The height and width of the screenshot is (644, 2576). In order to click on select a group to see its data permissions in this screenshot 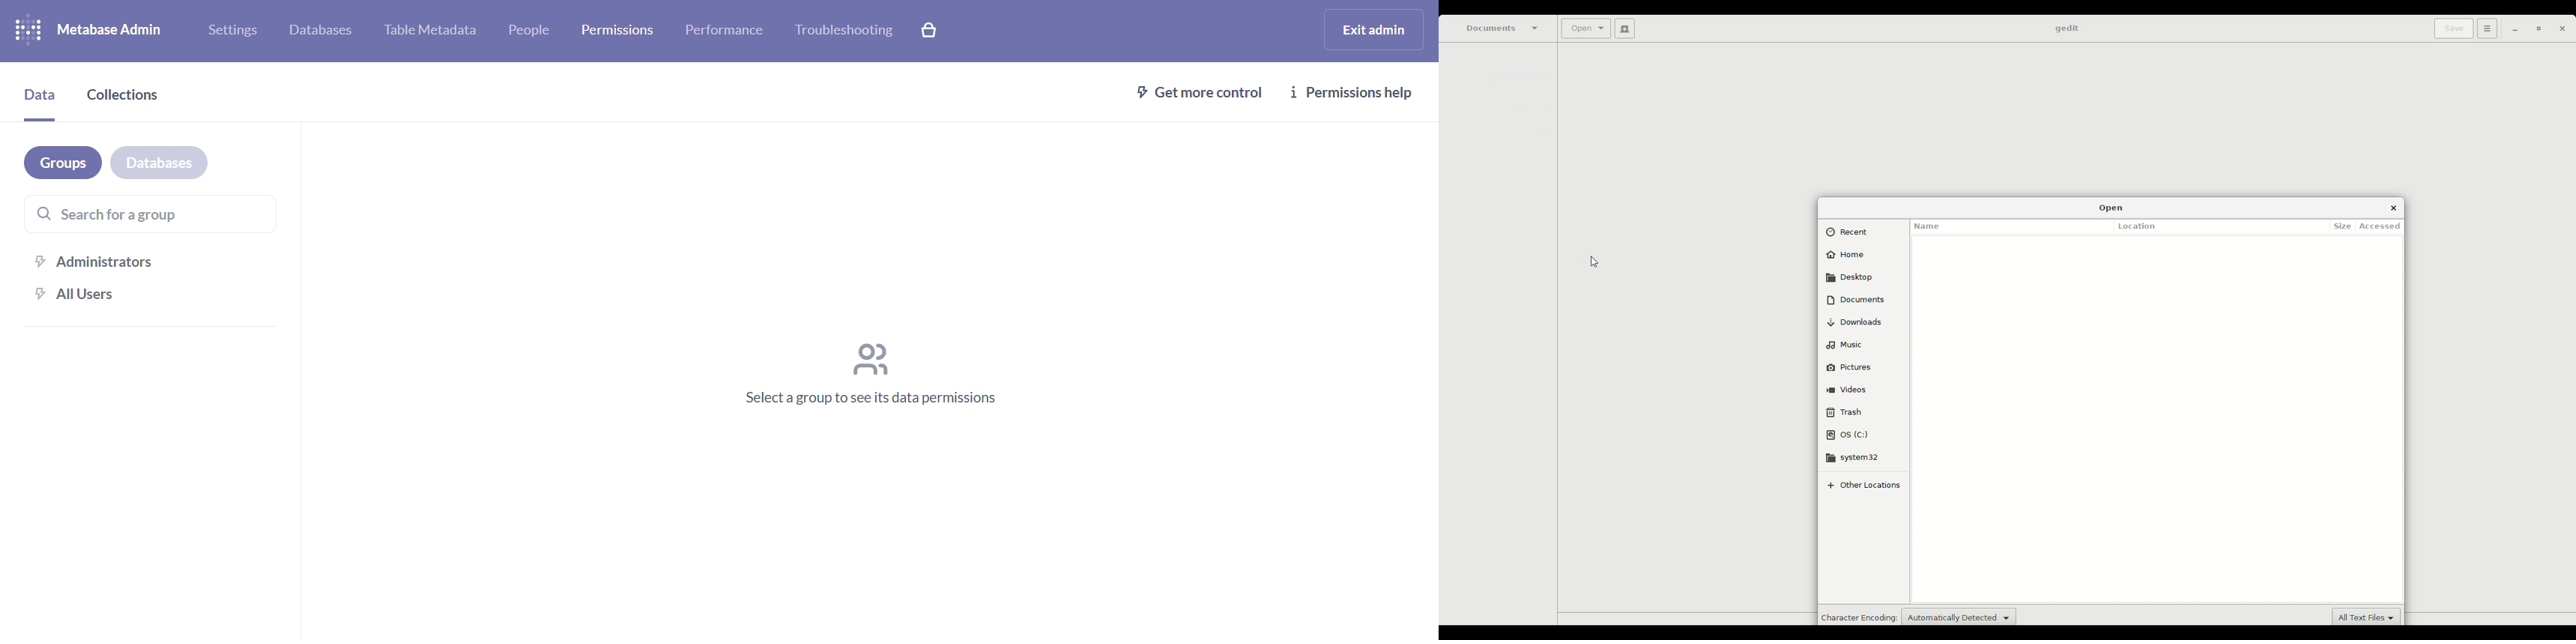, I will do `click(871, 375)`.